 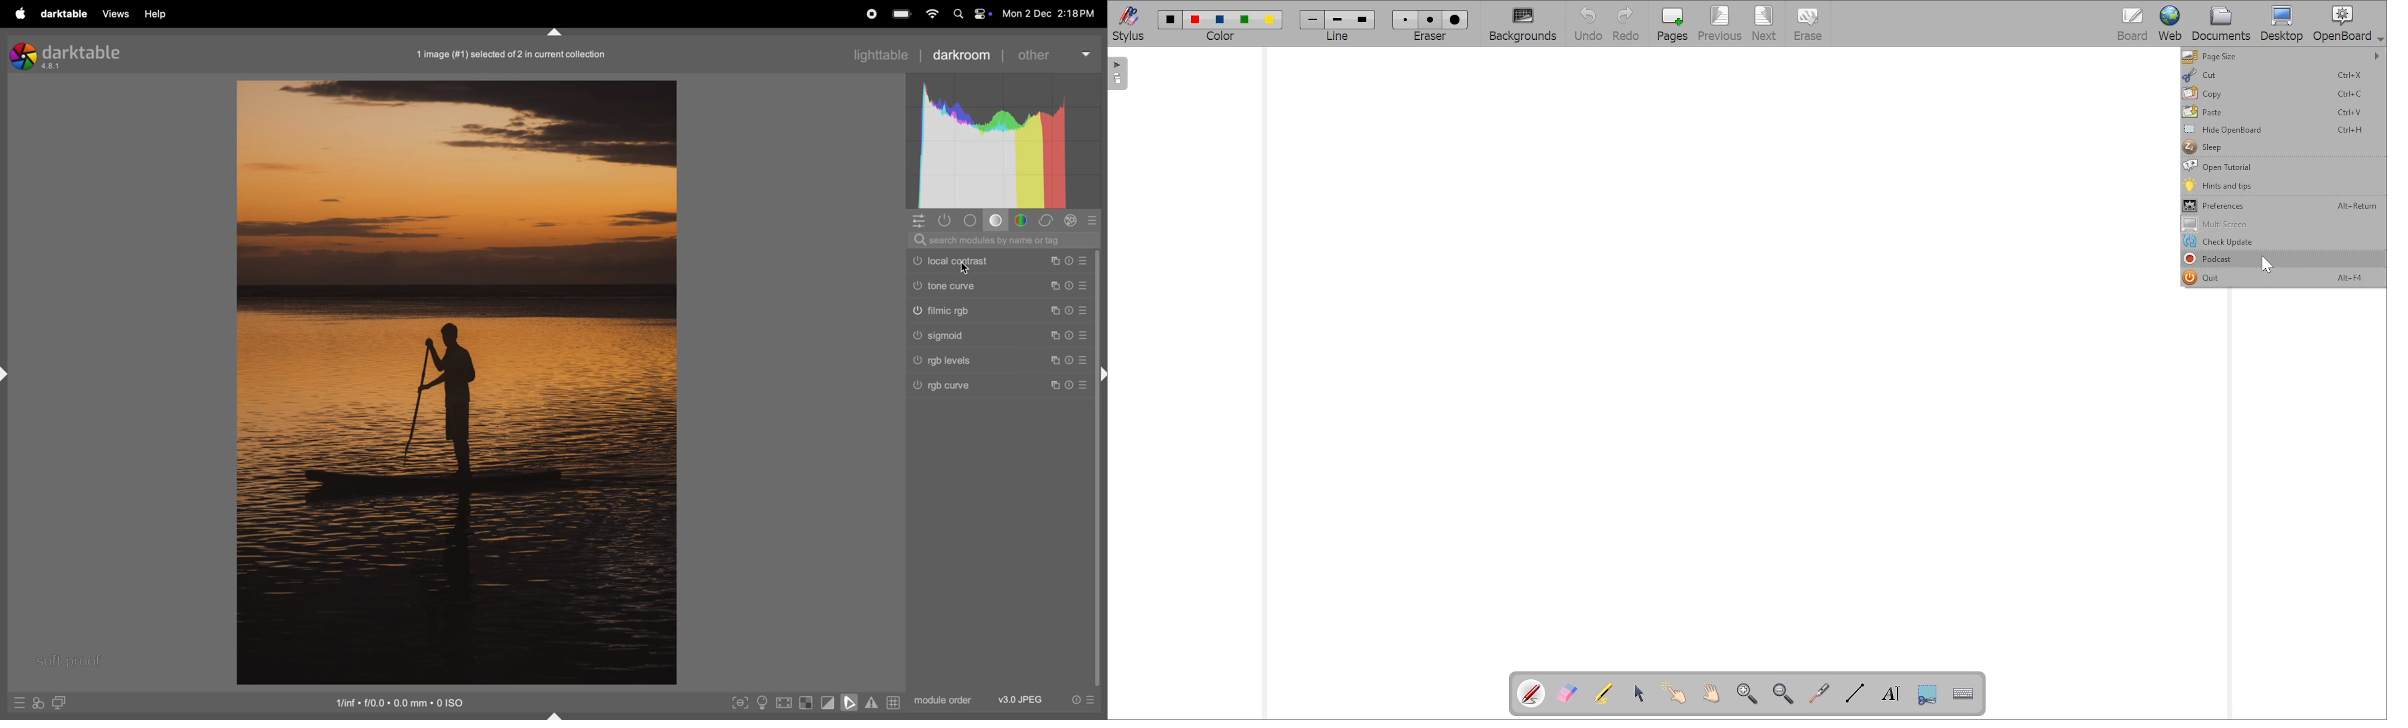 What do you see at coordinates (1049, 14) in the screenshot?
I see `dat and time` at bounding box center [1049, 14].